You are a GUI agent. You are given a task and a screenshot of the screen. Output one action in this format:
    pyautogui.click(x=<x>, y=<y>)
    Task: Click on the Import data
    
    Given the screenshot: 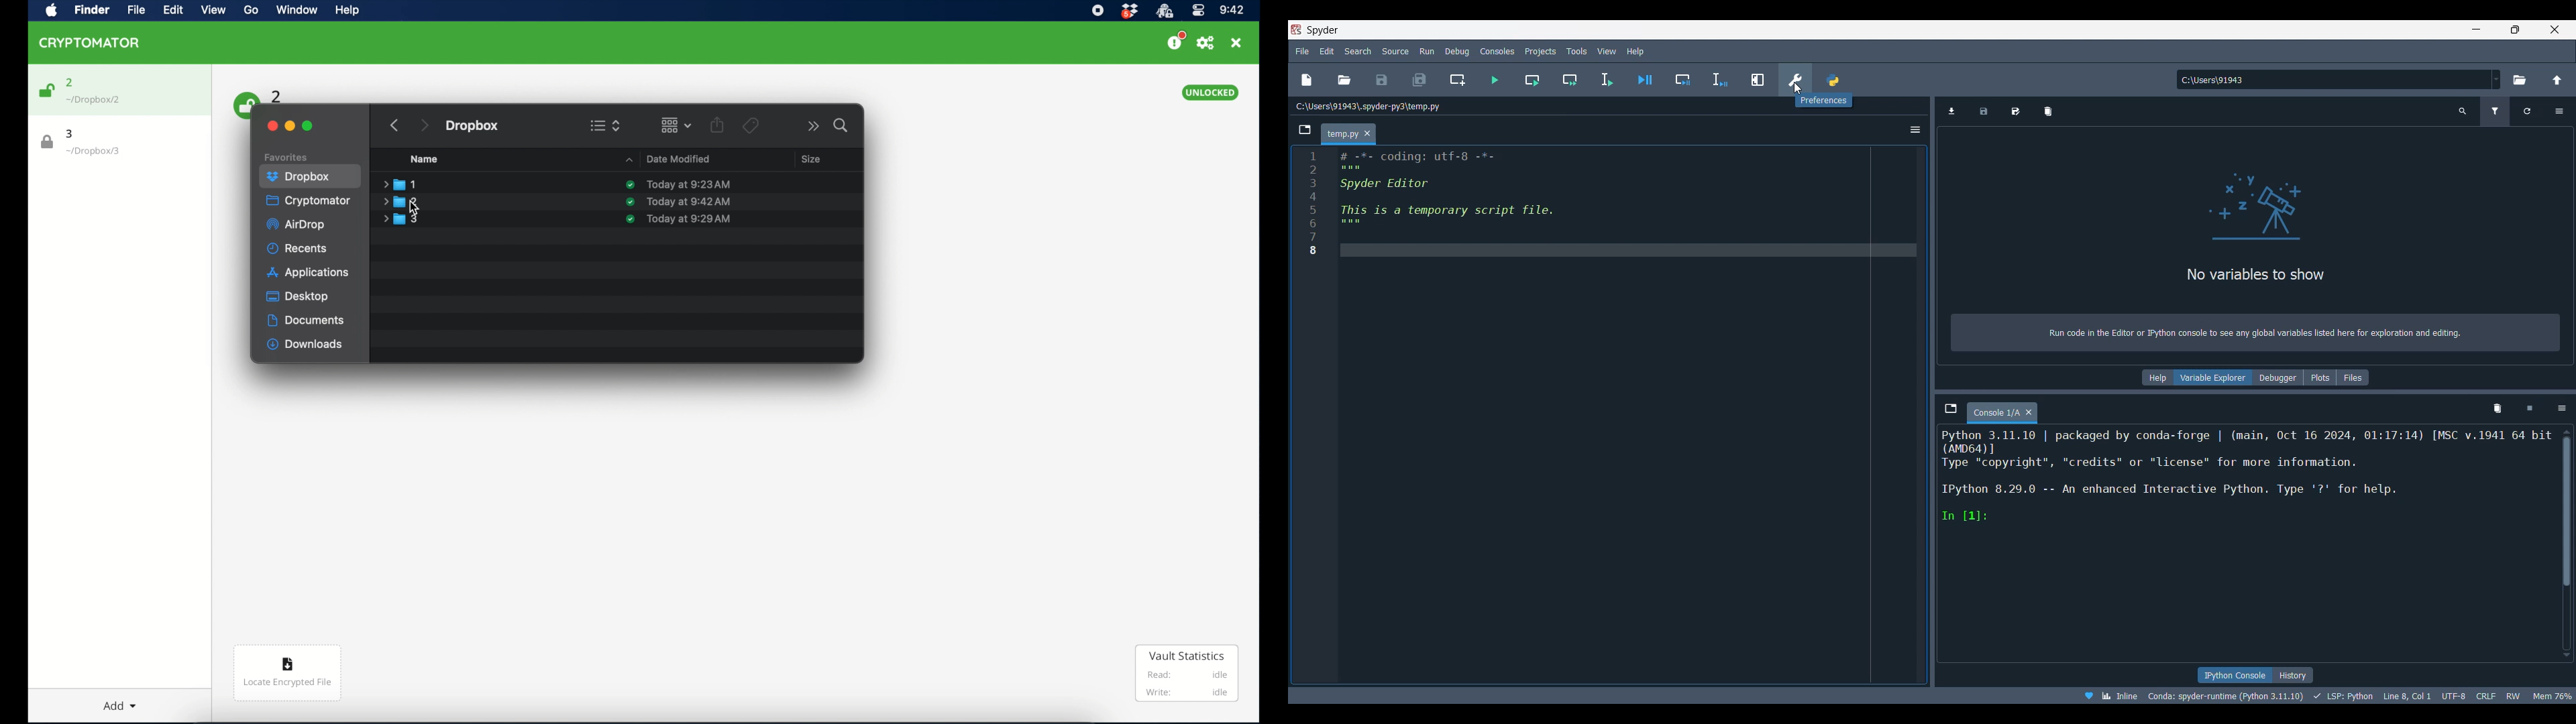 What is the action you would take?
    pyautogui.click(x=1952, y=111)
    